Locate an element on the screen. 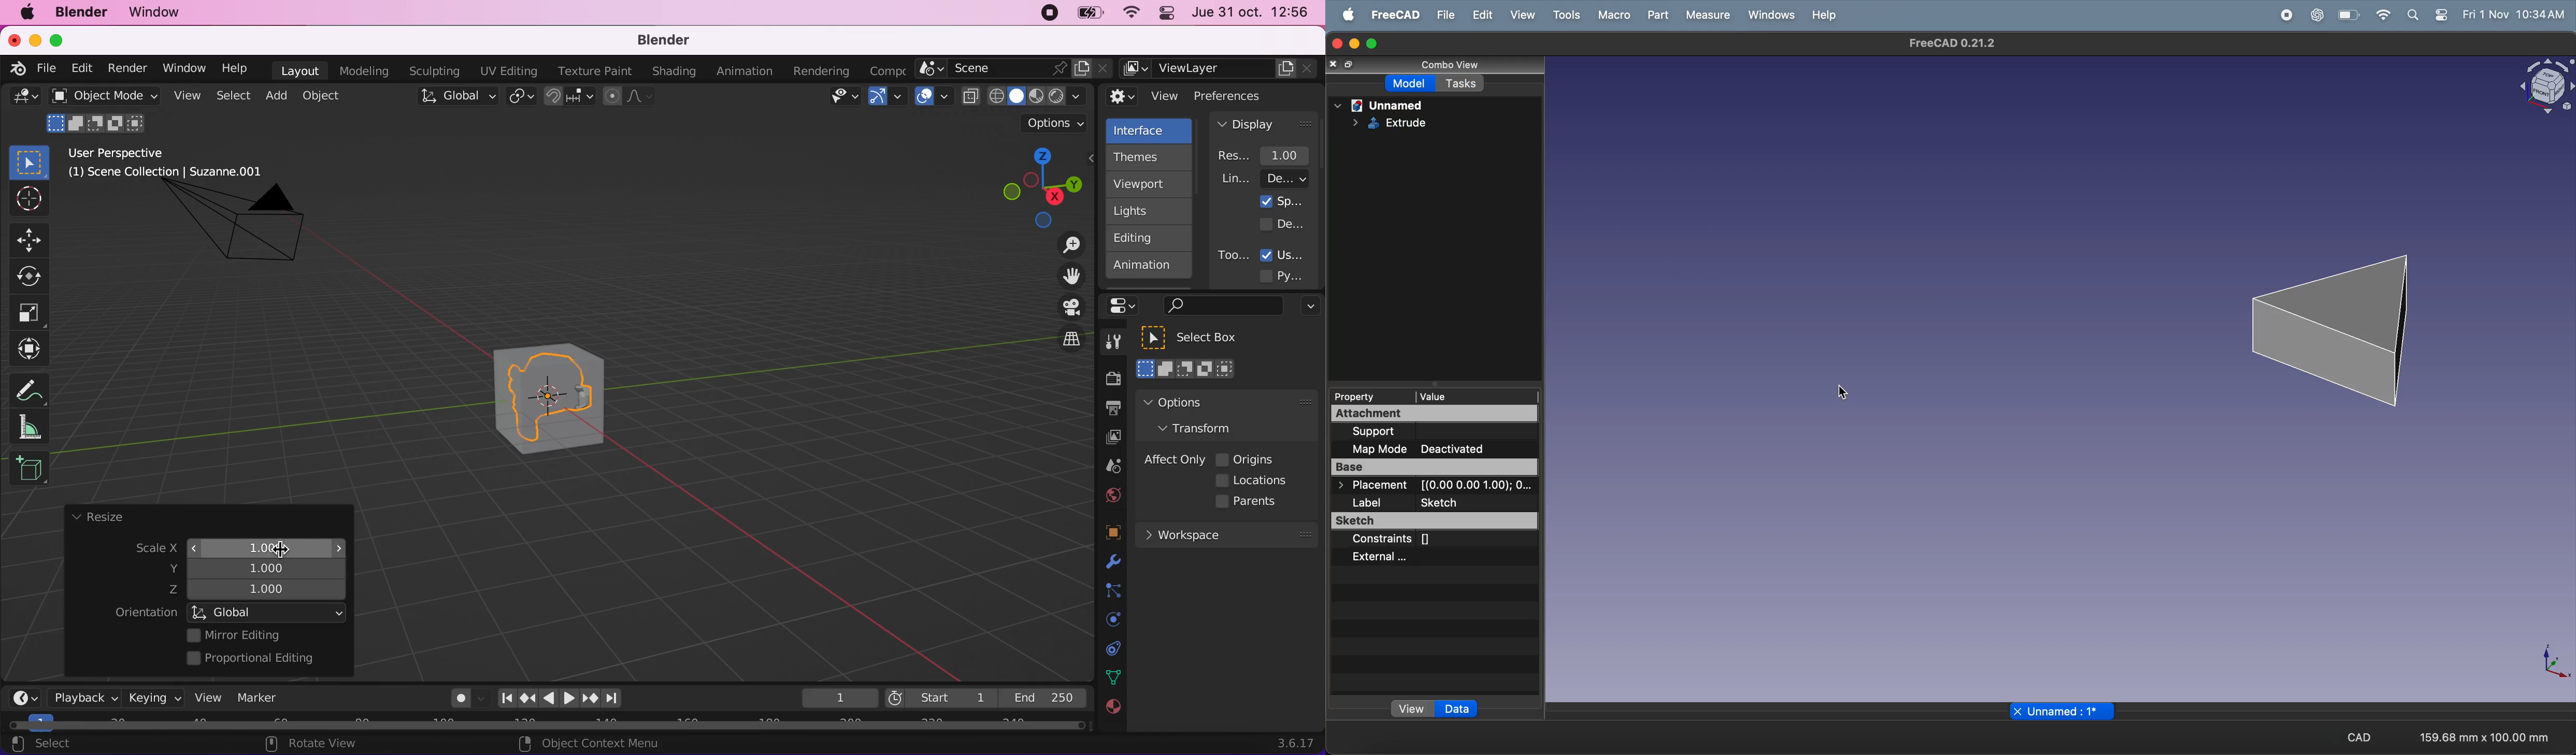 Image resolution: width=2576 pixels, height=756 pixels. property is located at coordinates (1360, 396).